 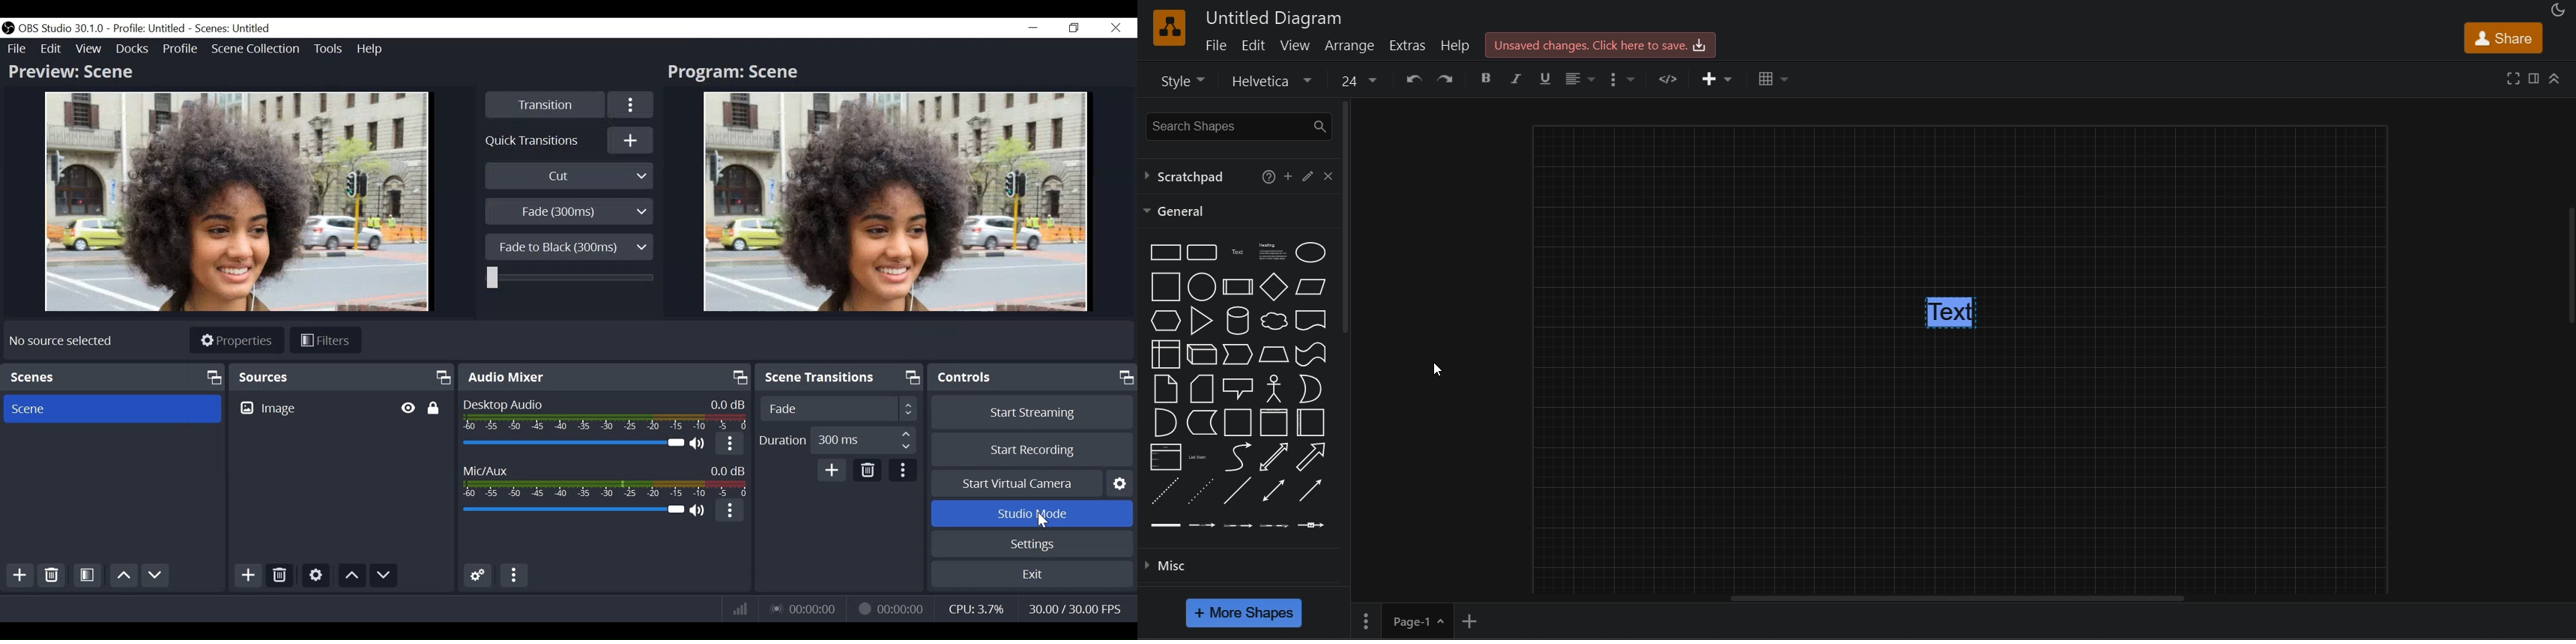 I want to click on Process, so click(x=1238, y=287).